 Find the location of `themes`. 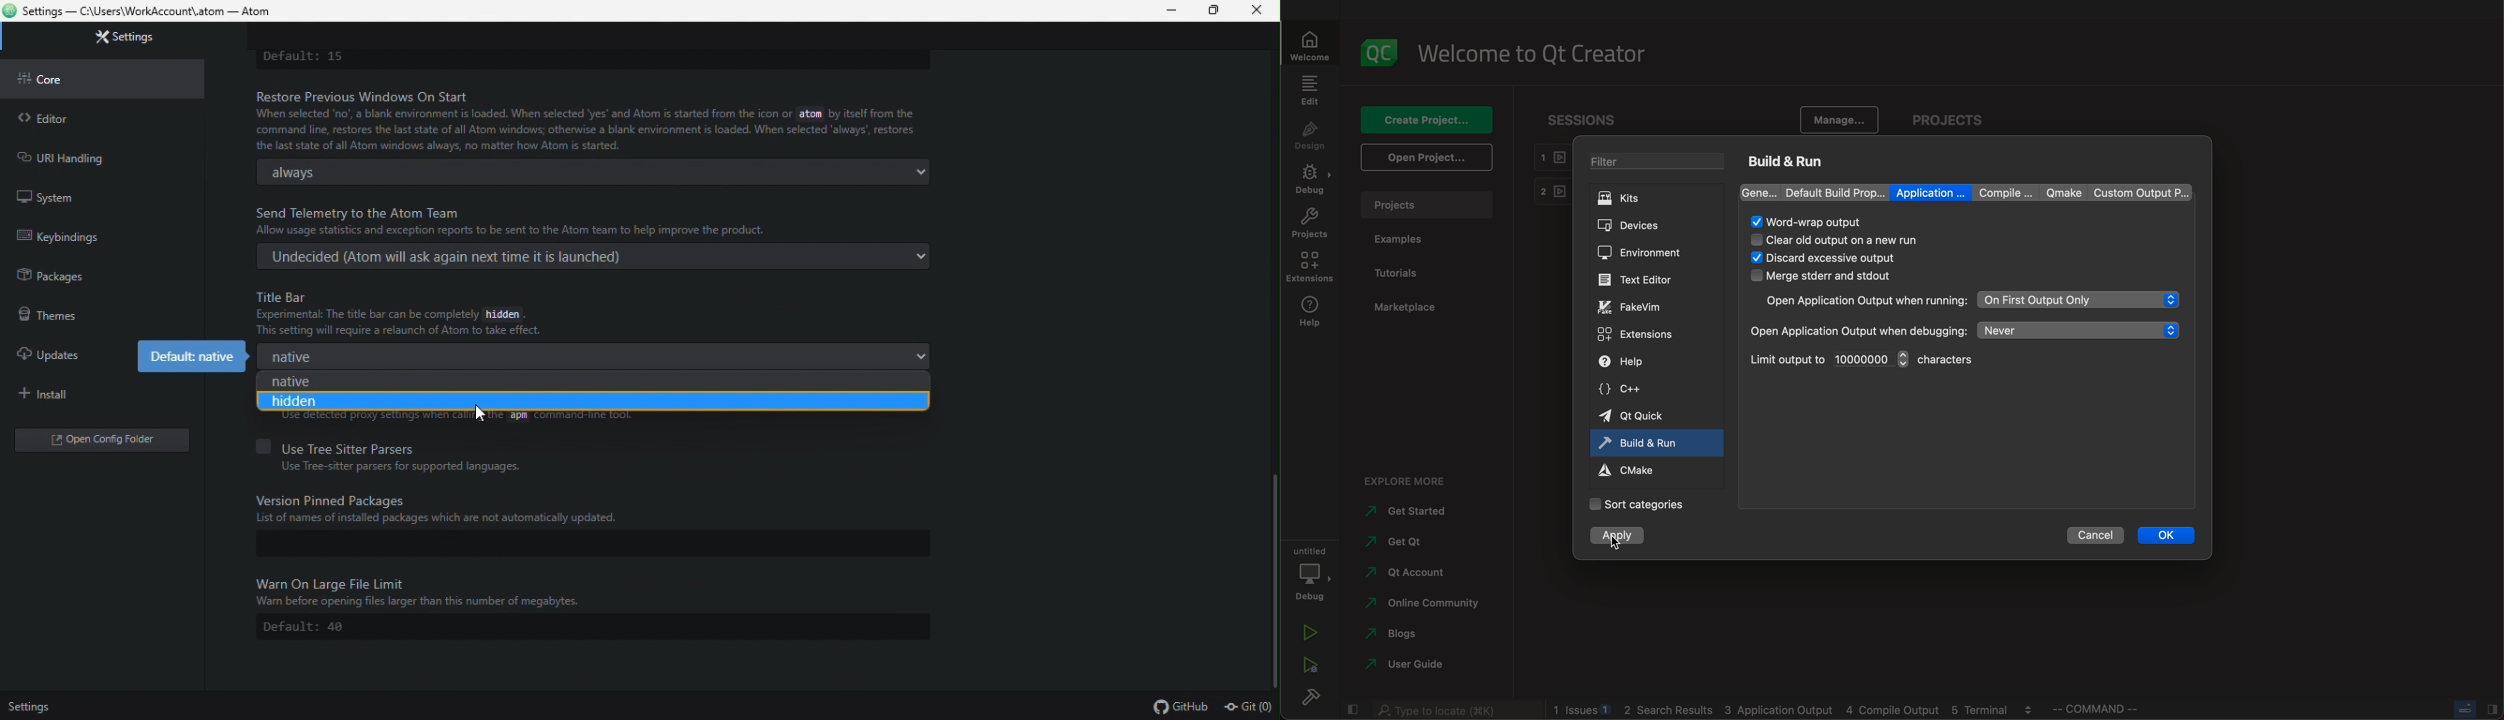

themes is located at coordinates (100, 312).